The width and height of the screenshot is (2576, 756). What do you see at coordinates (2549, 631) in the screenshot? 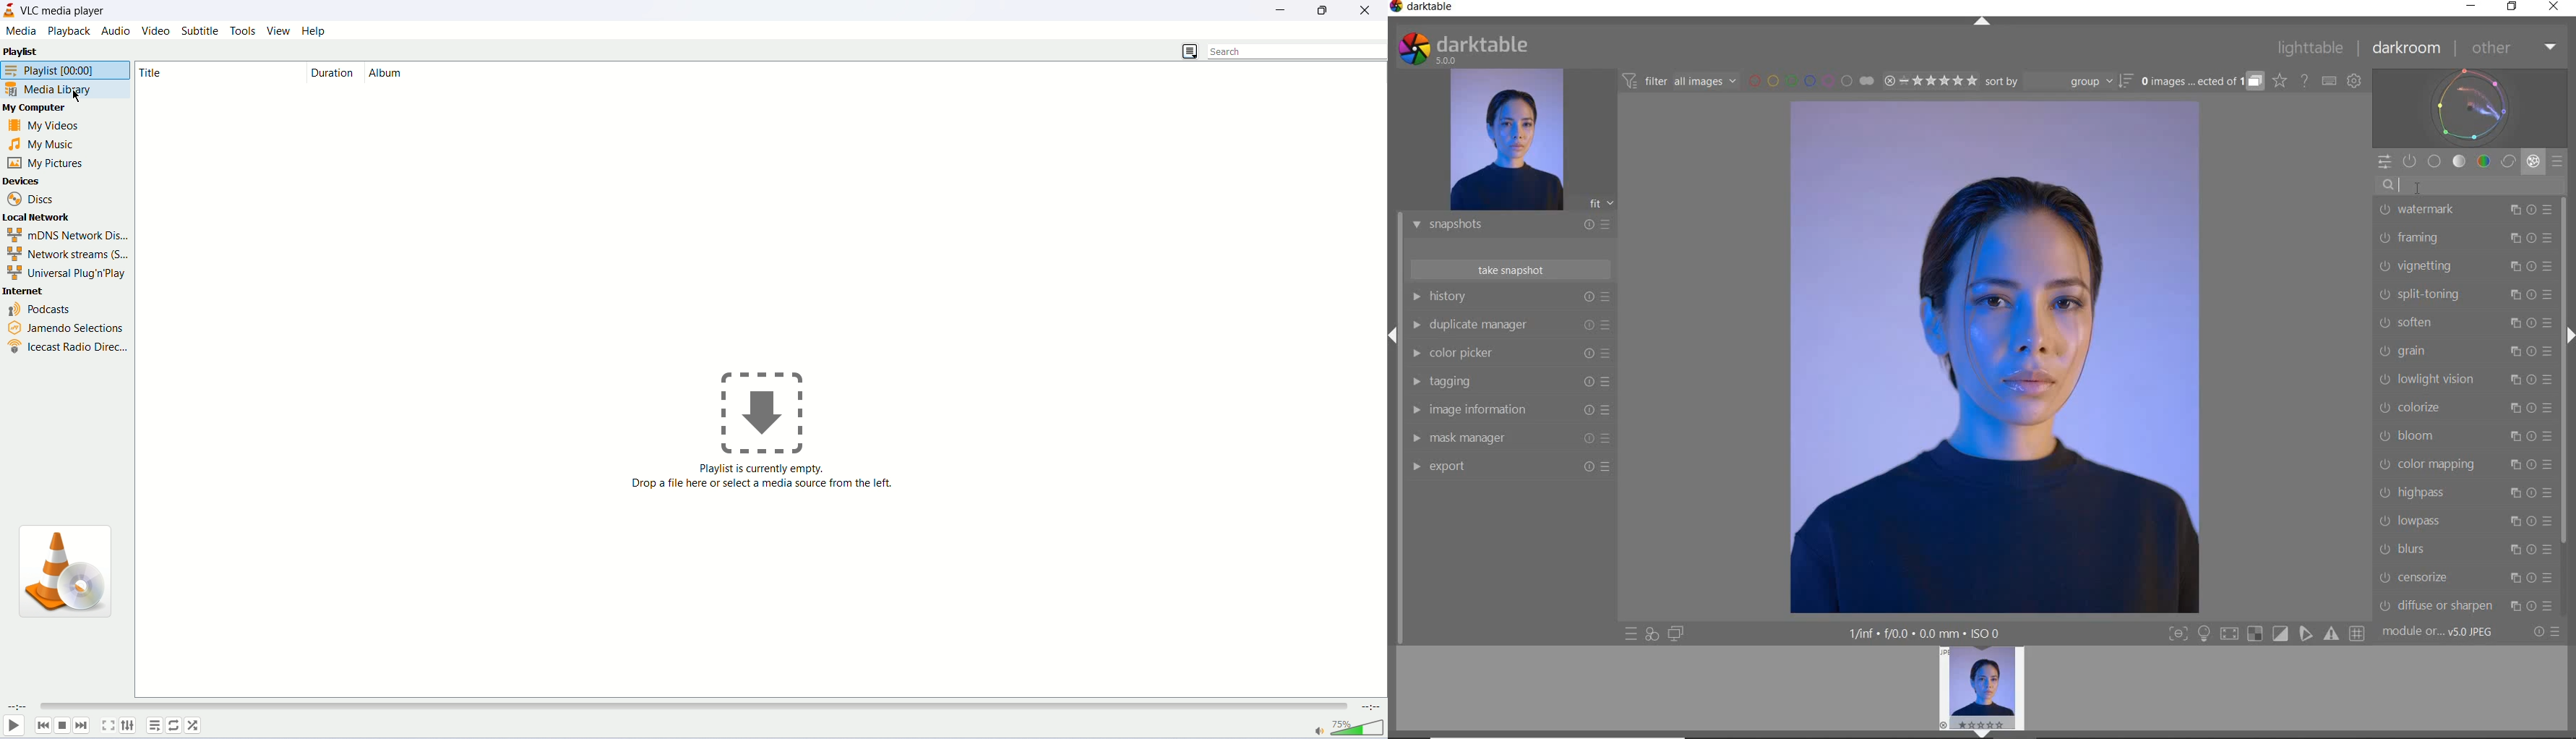
I see `RESET OR PRESETS & PREFERENCES` at bounding box center [2549, 631].